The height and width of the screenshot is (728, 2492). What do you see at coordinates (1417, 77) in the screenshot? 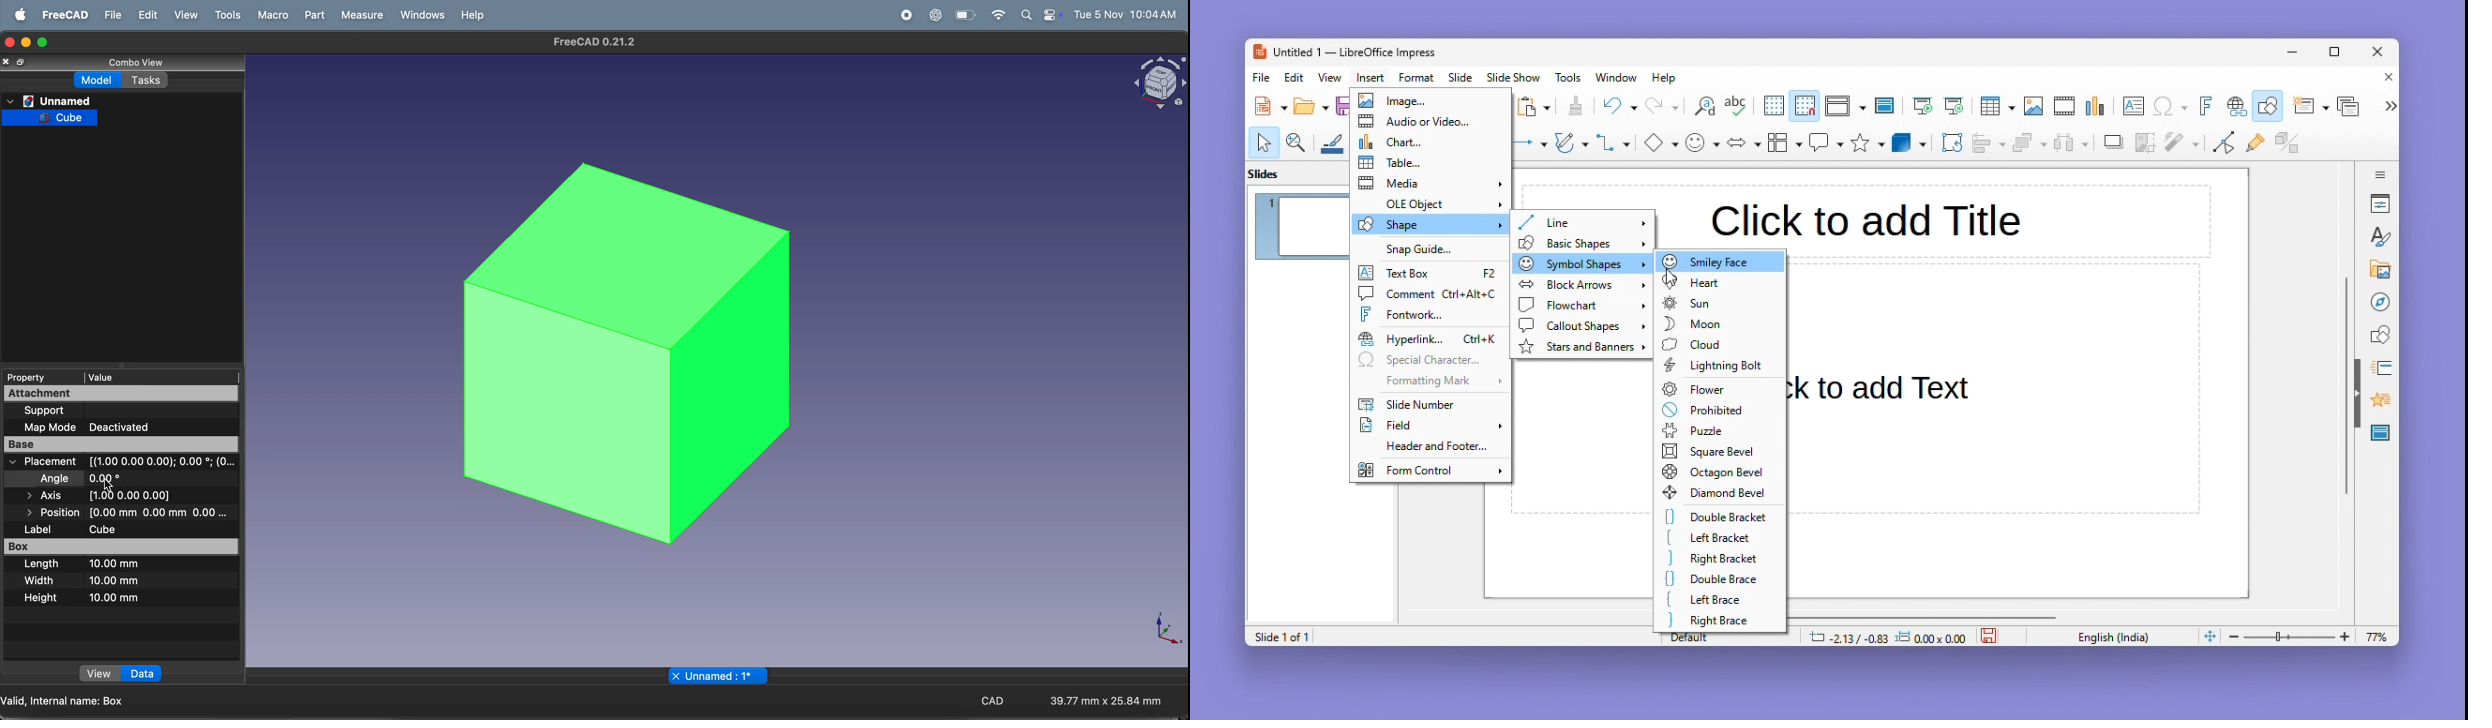
I see `Format` at bounding box center [1417, 77].